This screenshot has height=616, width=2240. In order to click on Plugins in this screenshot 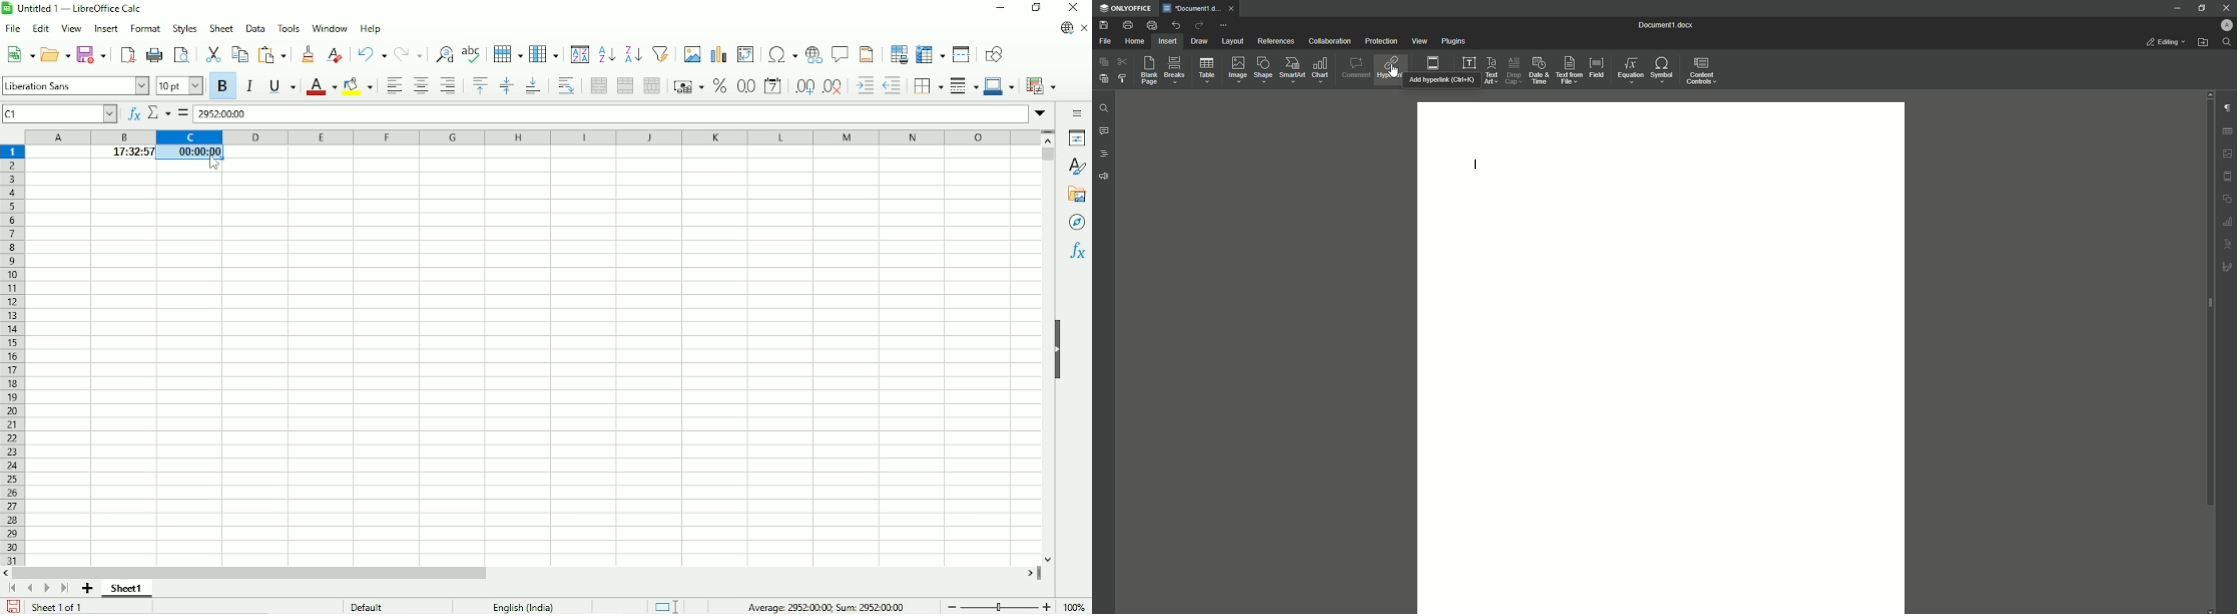, I will do `click(1453, 40)`.